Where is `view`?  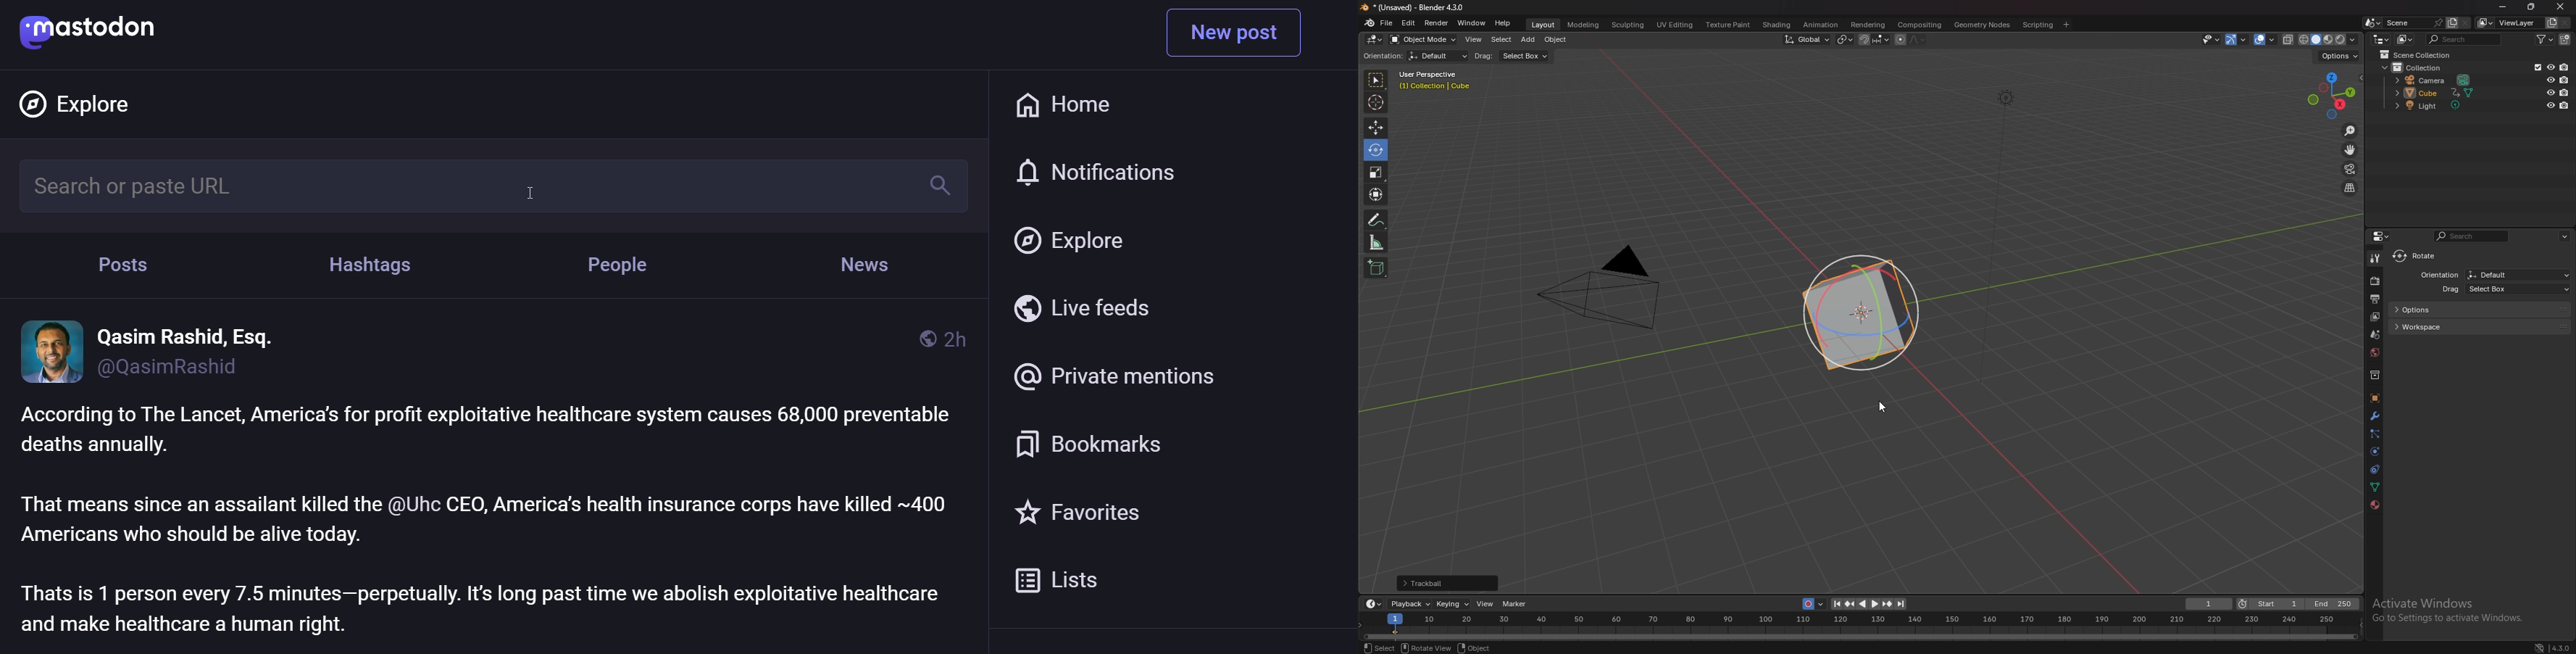
view is located at coordinates (1485, 604).